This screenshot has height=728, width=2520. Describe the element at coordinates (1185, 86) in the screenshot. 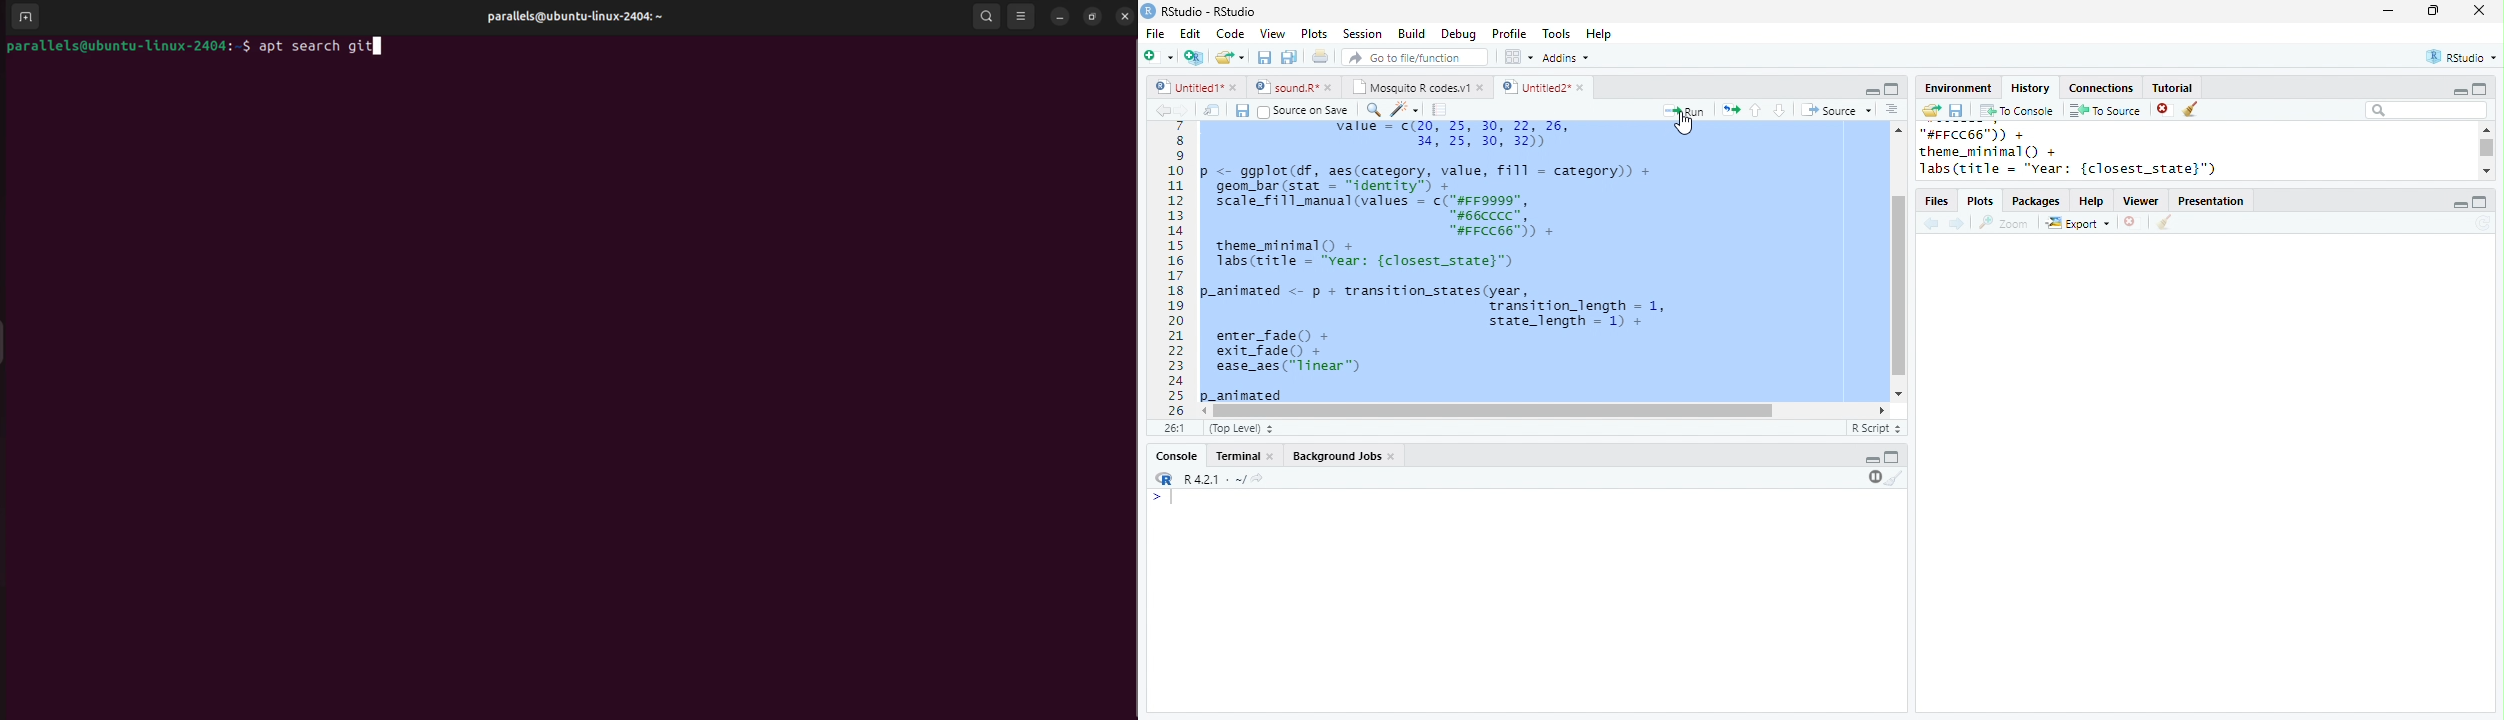

I see `Untitled1` at that location.